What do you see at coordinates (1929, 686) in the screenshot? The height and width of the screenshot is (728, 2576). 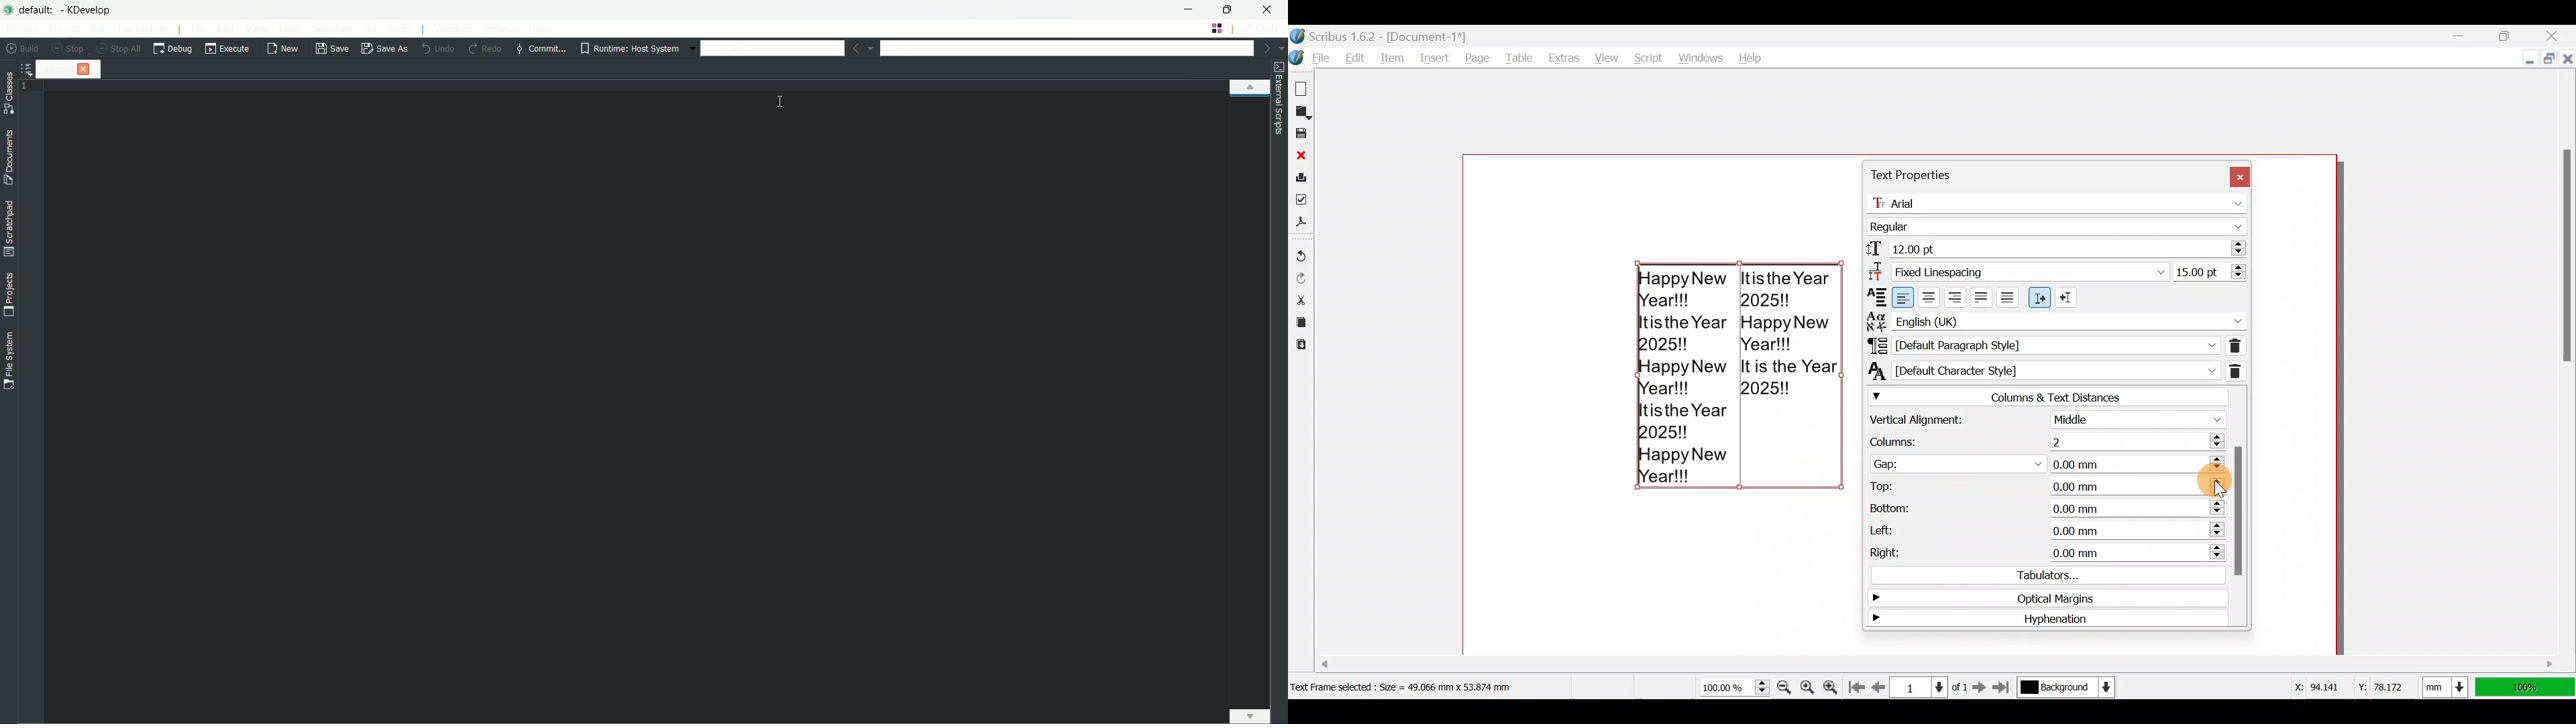 I see `Select current page` at bounding box center [1929, 686].